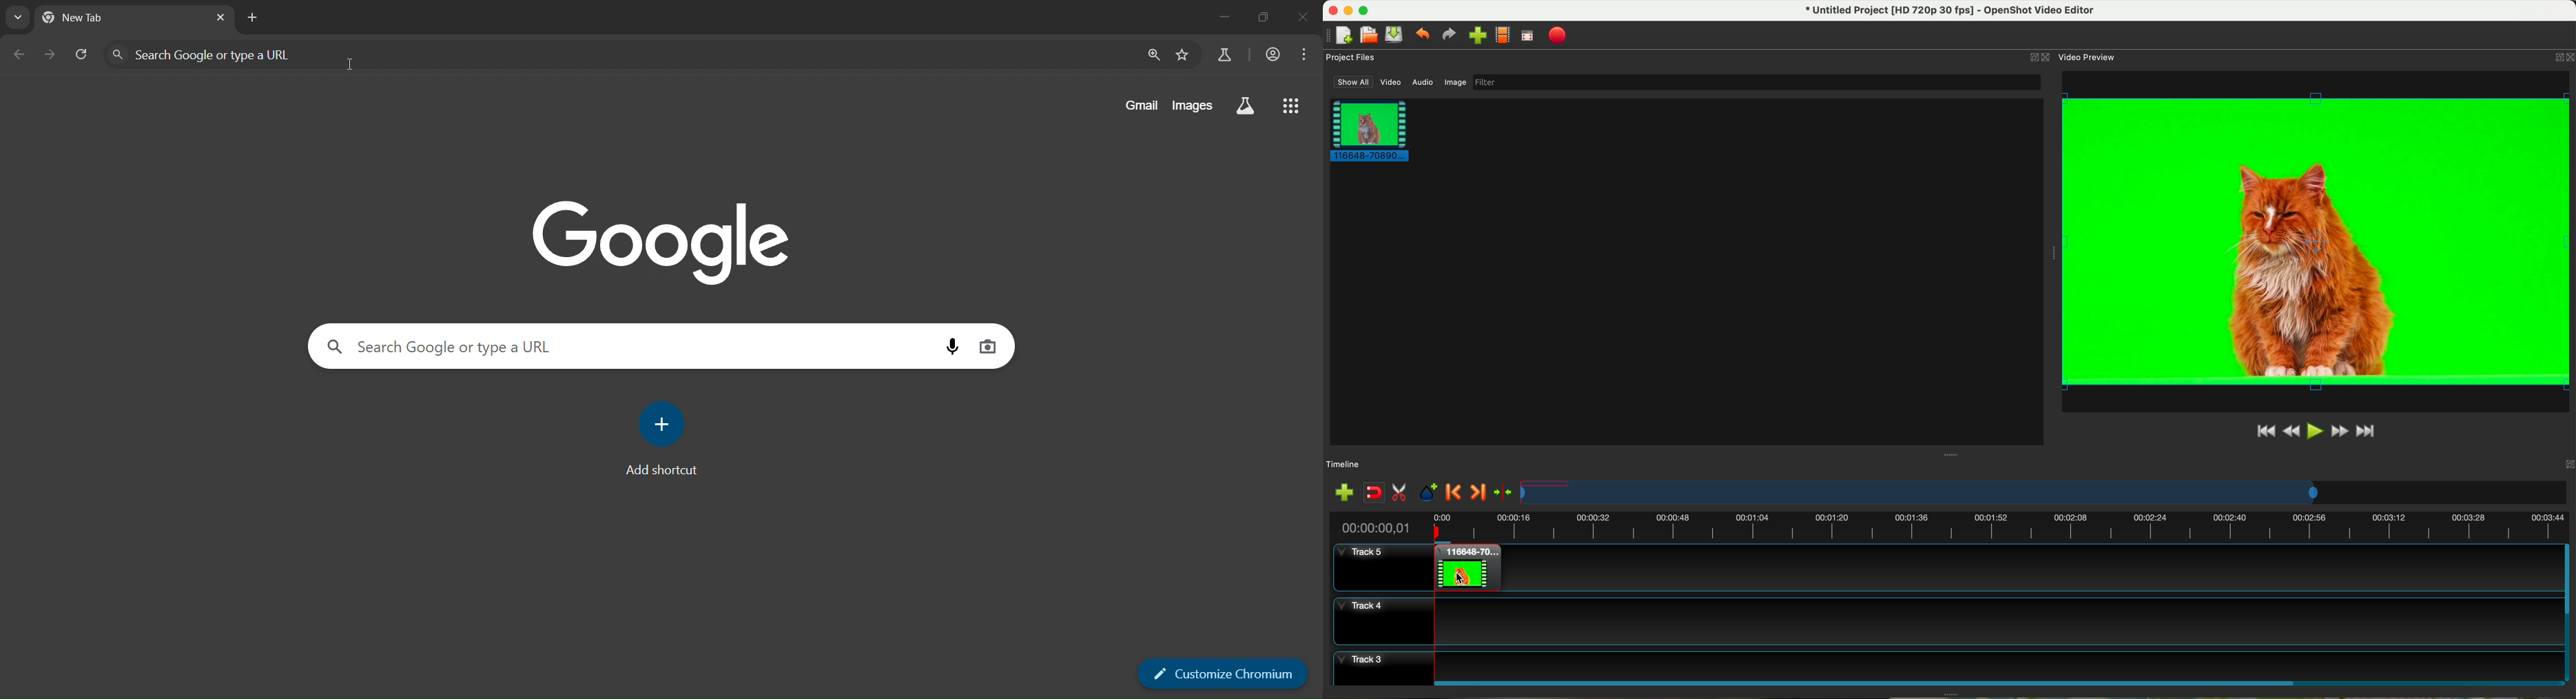 This screenshot has height=700, width=2576. Describe the element at coordinates (1143, 106) in the screenshot. I see `gmail` at that location.